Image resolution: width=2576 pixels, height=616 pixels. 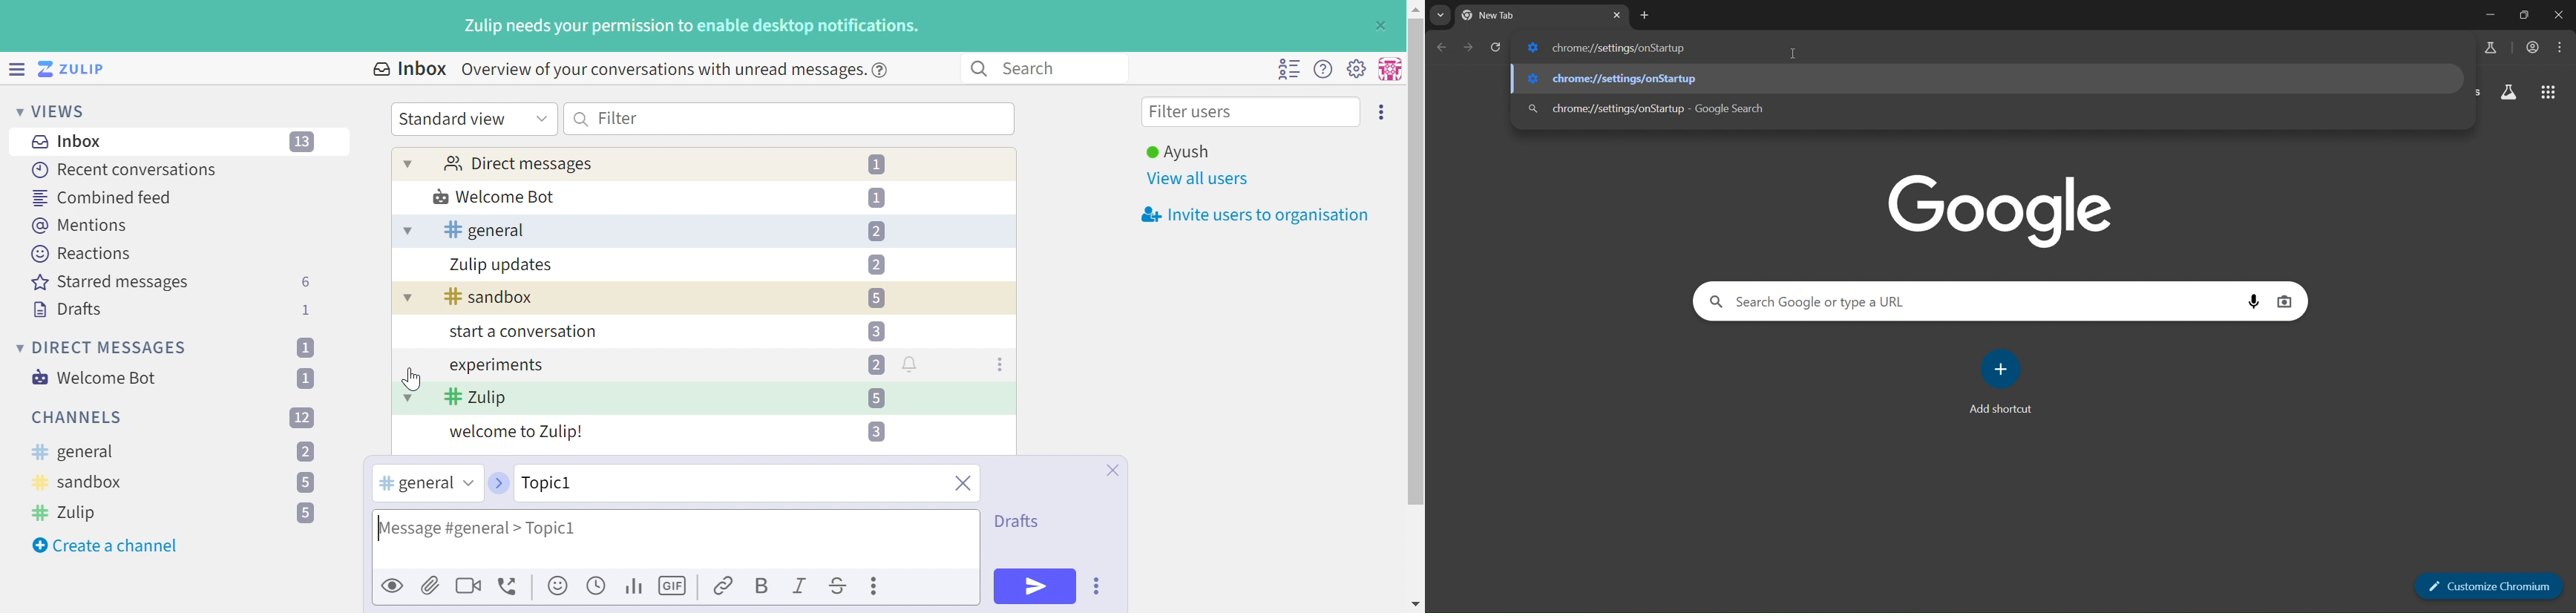 What do you see at coordinates (1199, 180) in the screenshot?
I see `View all users` at bounding box center [1199, 180].